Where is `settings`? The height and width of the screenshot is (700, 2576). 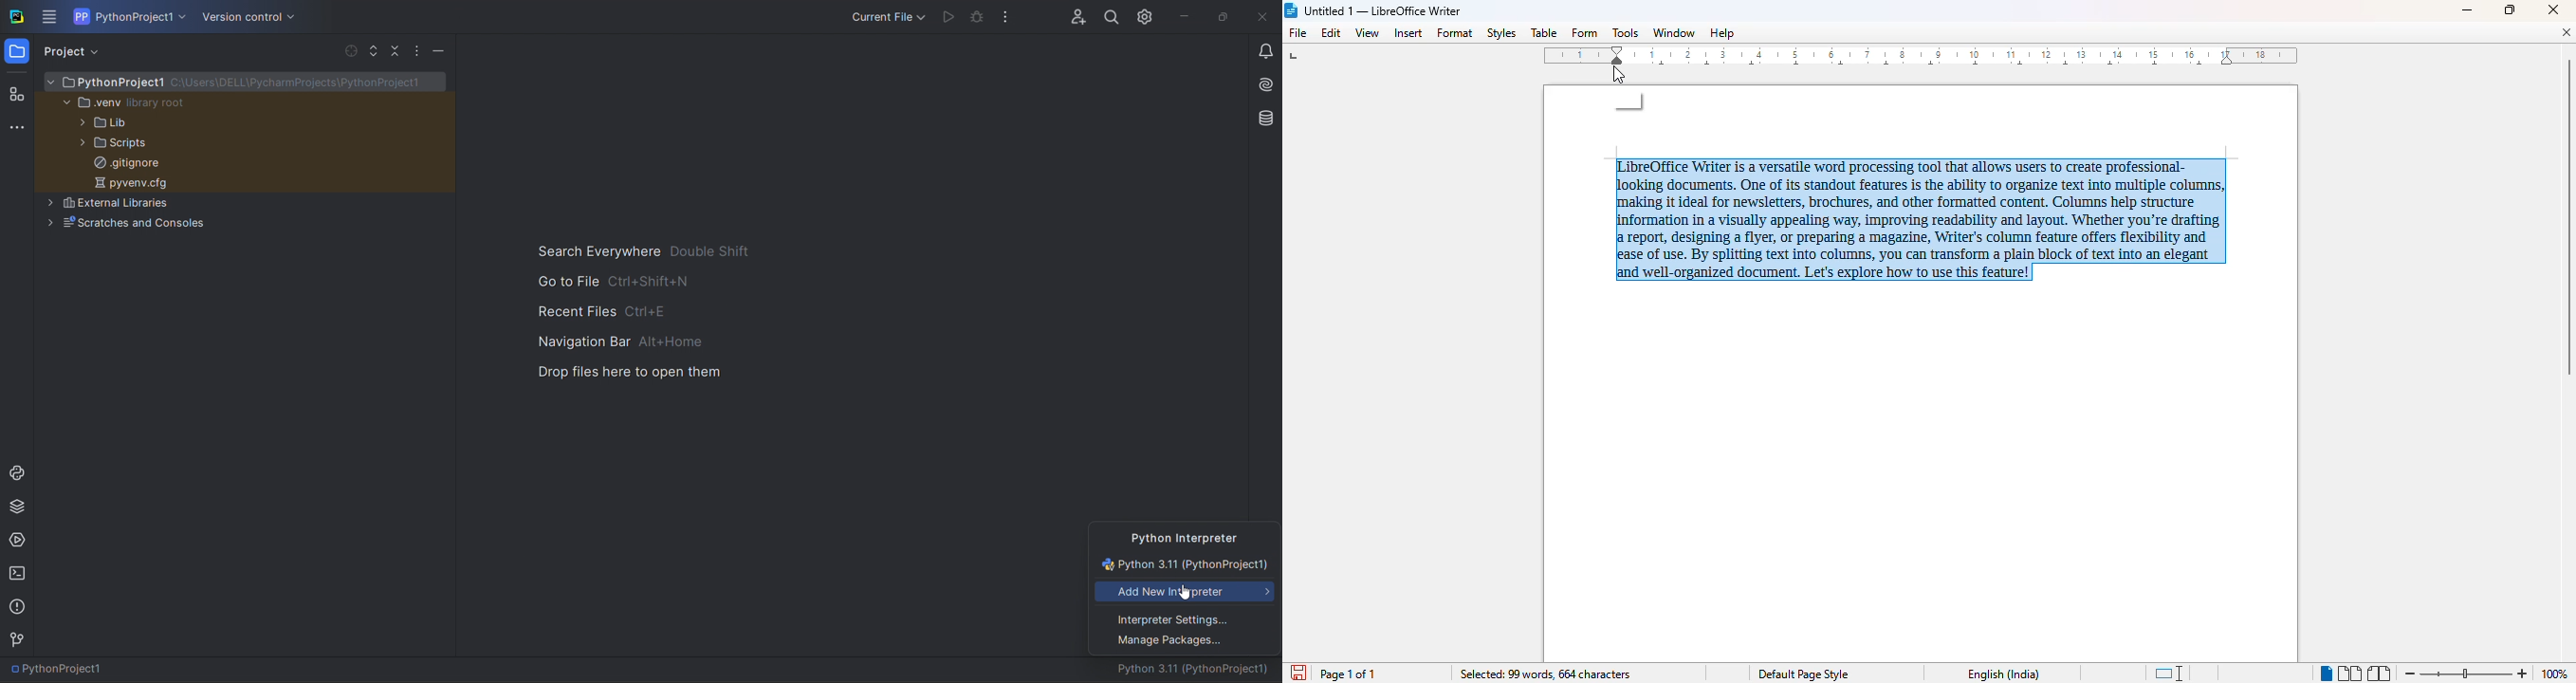
settings is located at coordinates (1185, 619).